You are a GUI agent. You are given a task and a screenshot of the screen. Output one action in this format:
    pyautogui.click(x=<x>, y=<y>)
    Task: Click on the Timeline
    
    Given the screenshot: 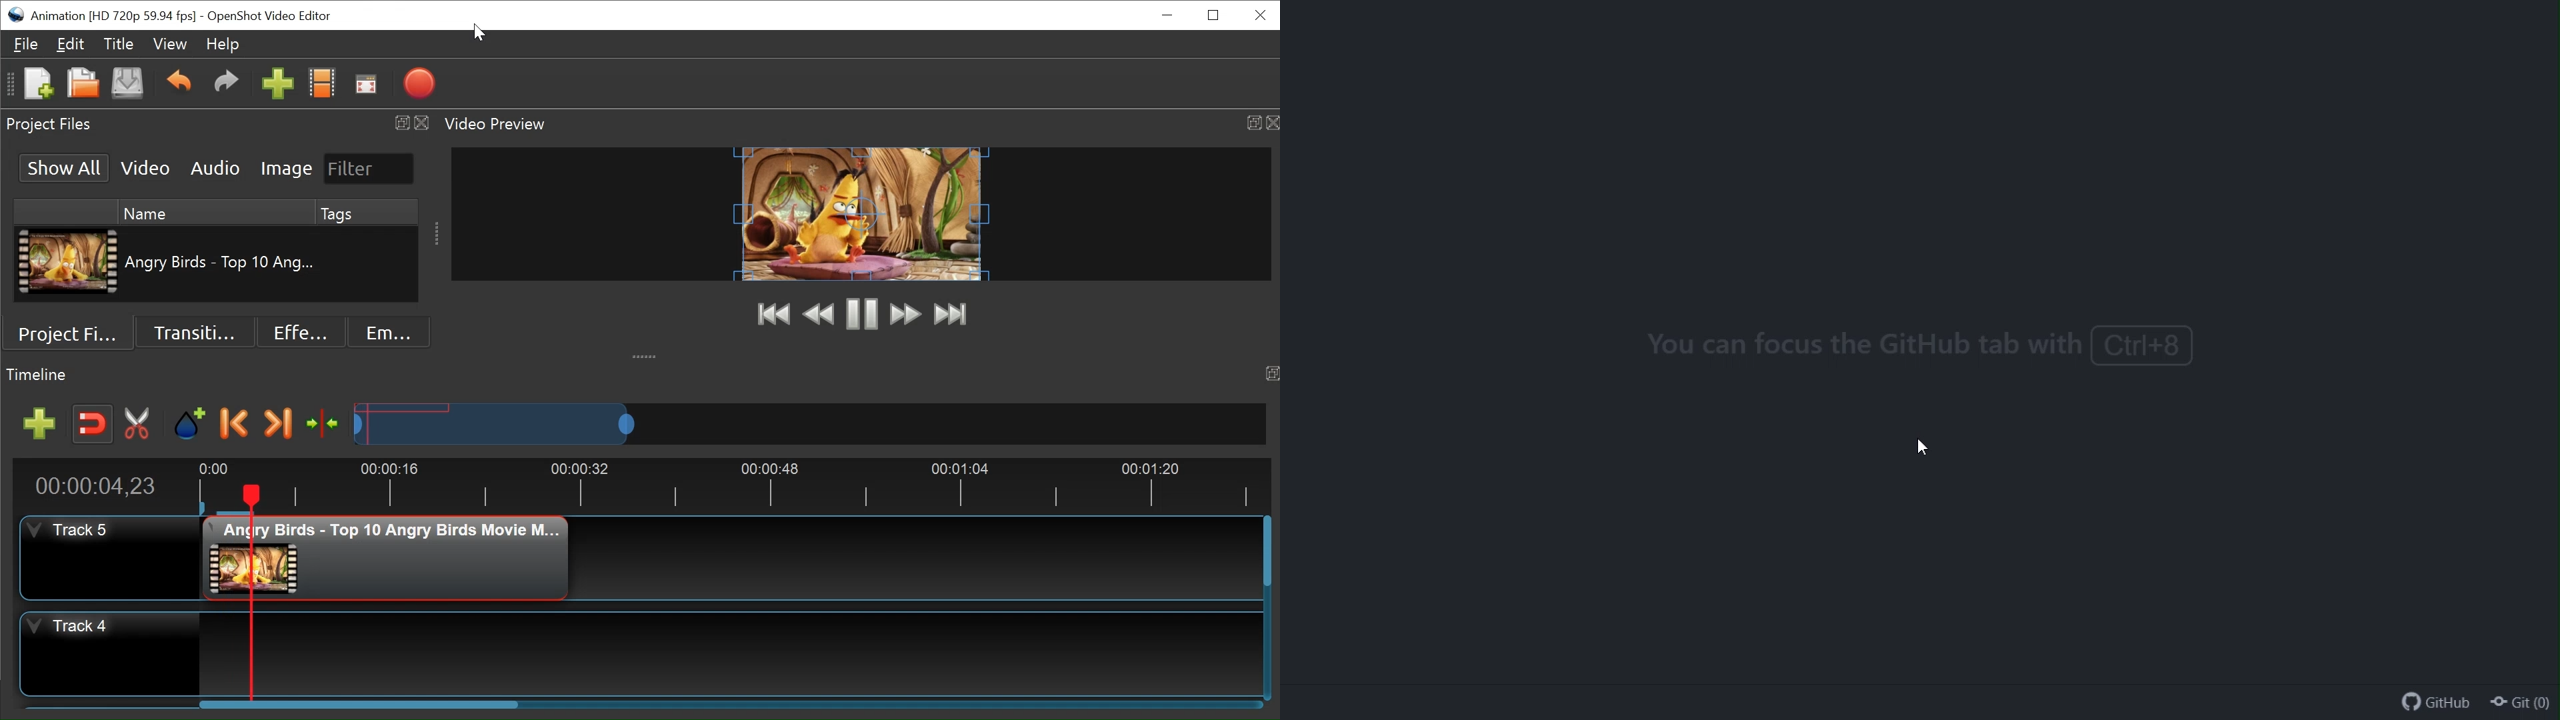 What is the action you would take?
    pyautogui.click(x=725, y=486)
    